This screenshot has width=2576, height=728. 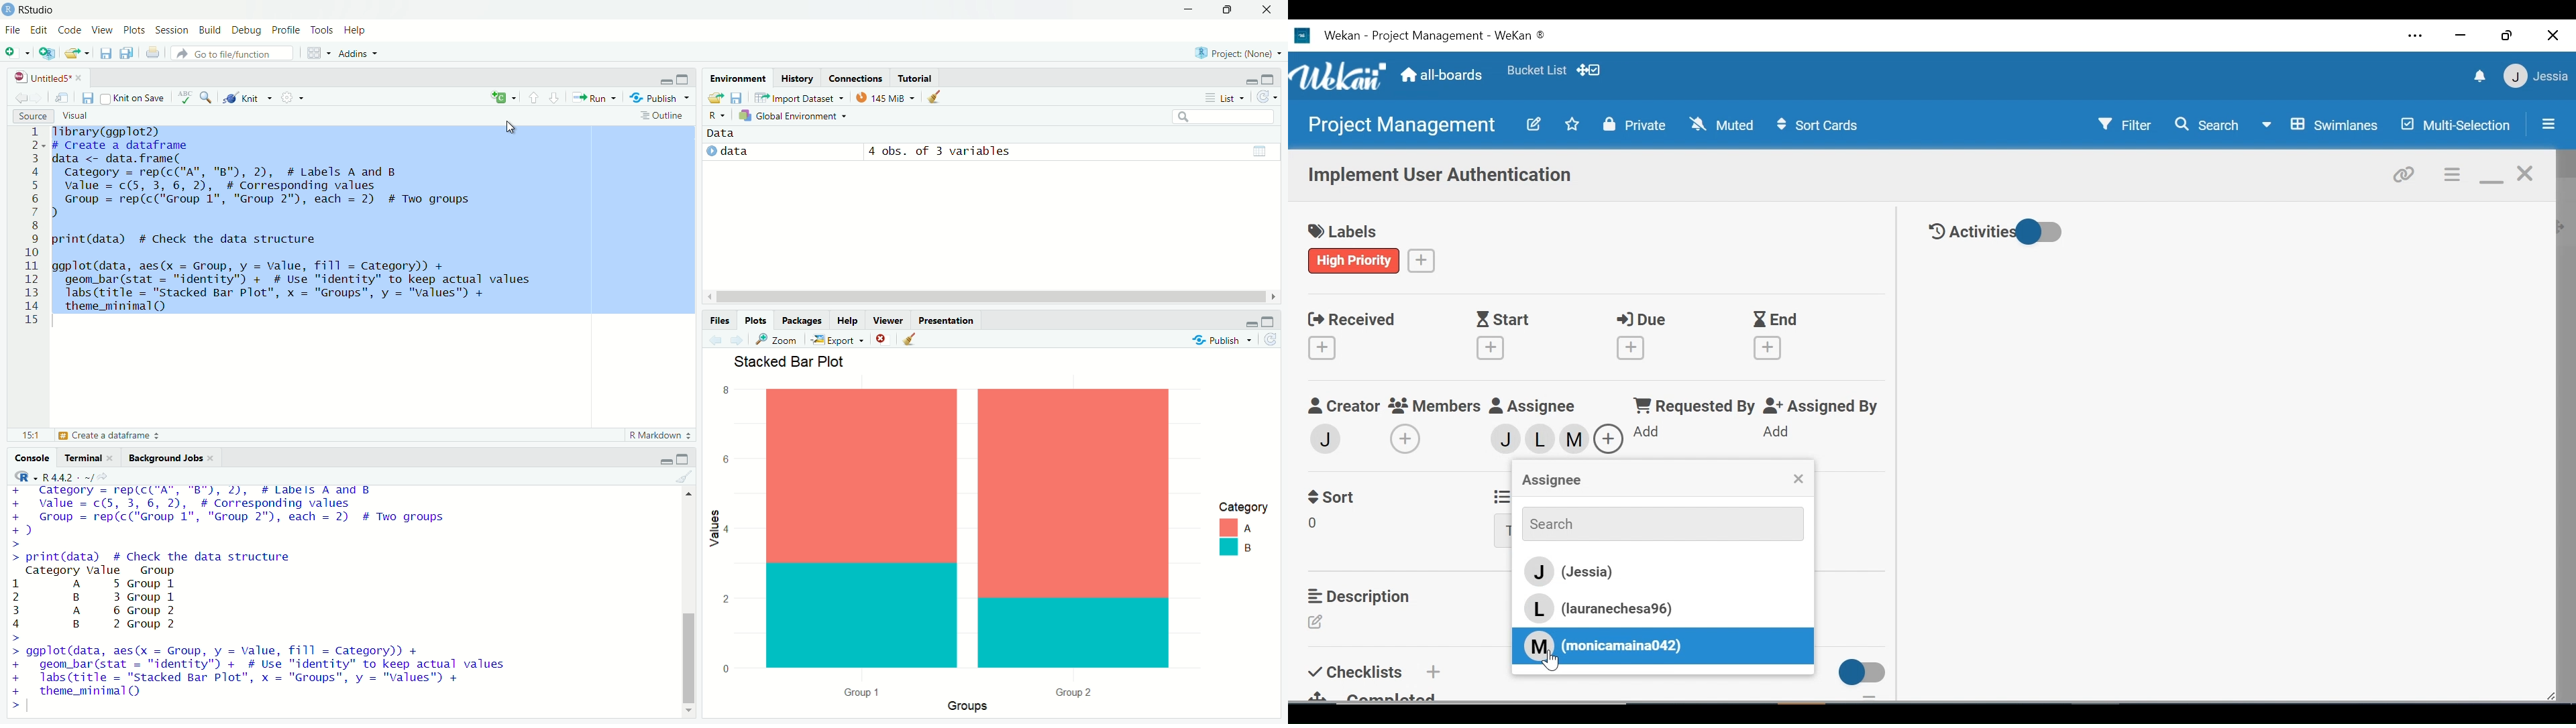 What do you see at coordinates (1343, 406) in the screenshot?
I see `Creator` at bounding box center [1343, 406].